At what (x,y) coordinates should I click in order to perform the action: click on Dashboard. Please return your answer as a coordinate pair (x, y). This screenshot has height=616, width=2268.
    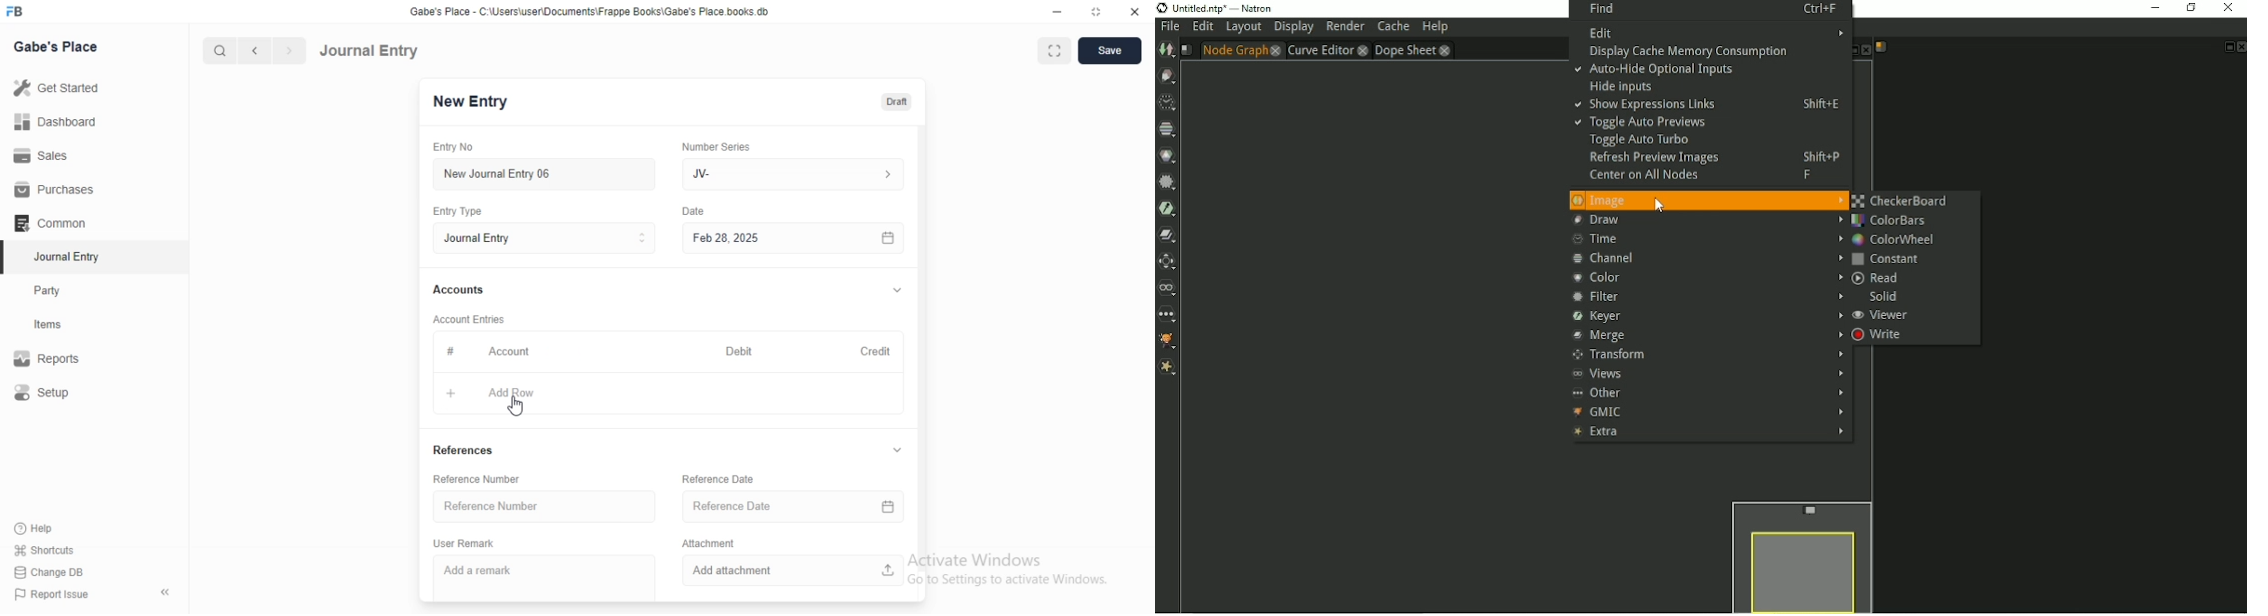
    Looking at the image, I should click on (60, 121).